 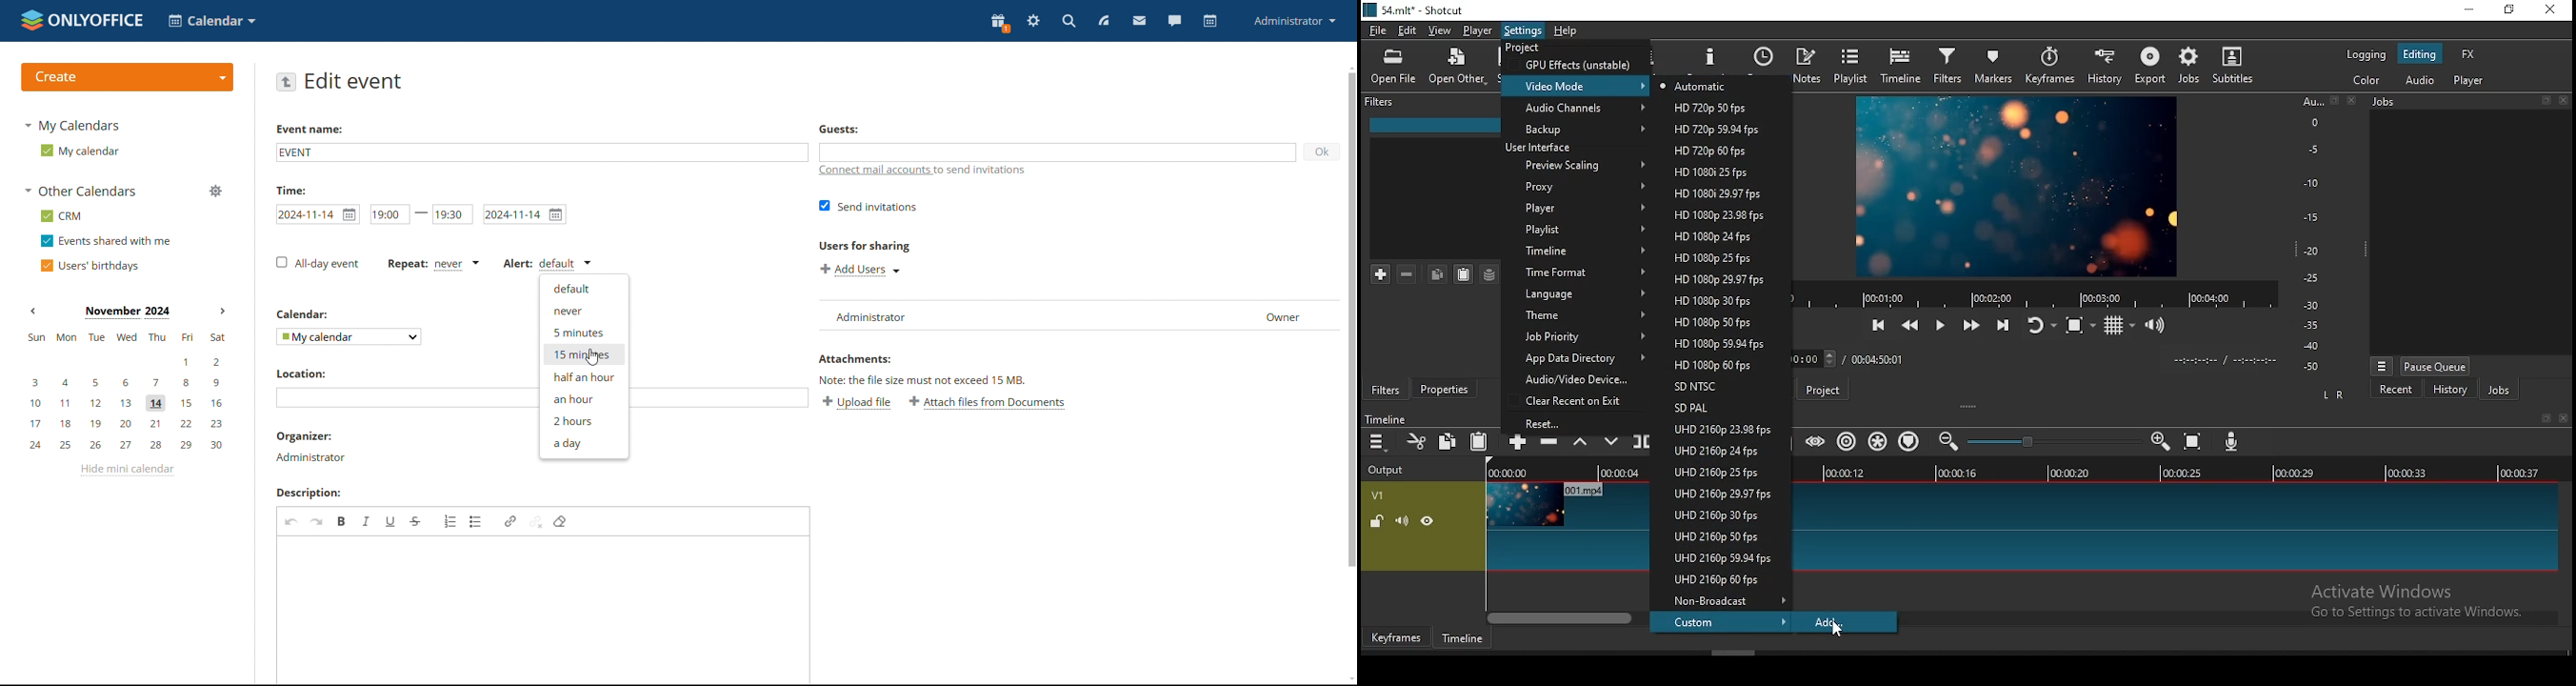 What do you see at coordinates (1464, 274) in the screenshot?
I see `paste` at bounding box center [1464, 274].